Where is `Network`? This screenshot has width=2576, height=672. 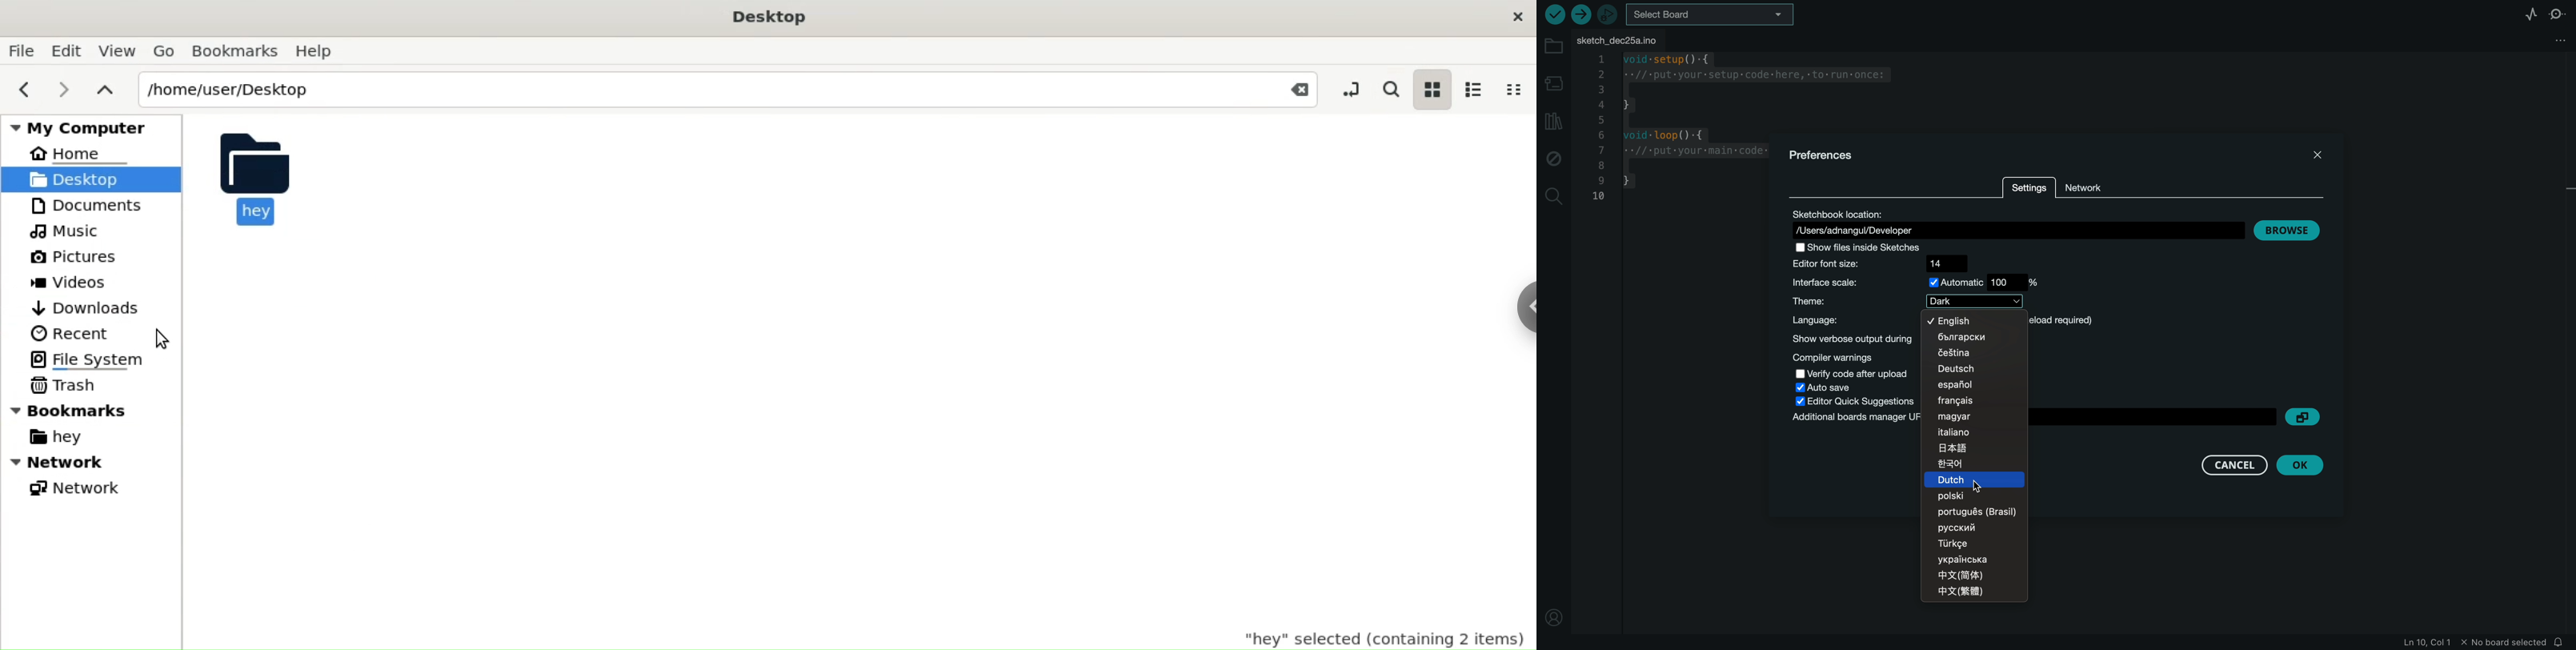 Network is located at coordinates (93, 462).